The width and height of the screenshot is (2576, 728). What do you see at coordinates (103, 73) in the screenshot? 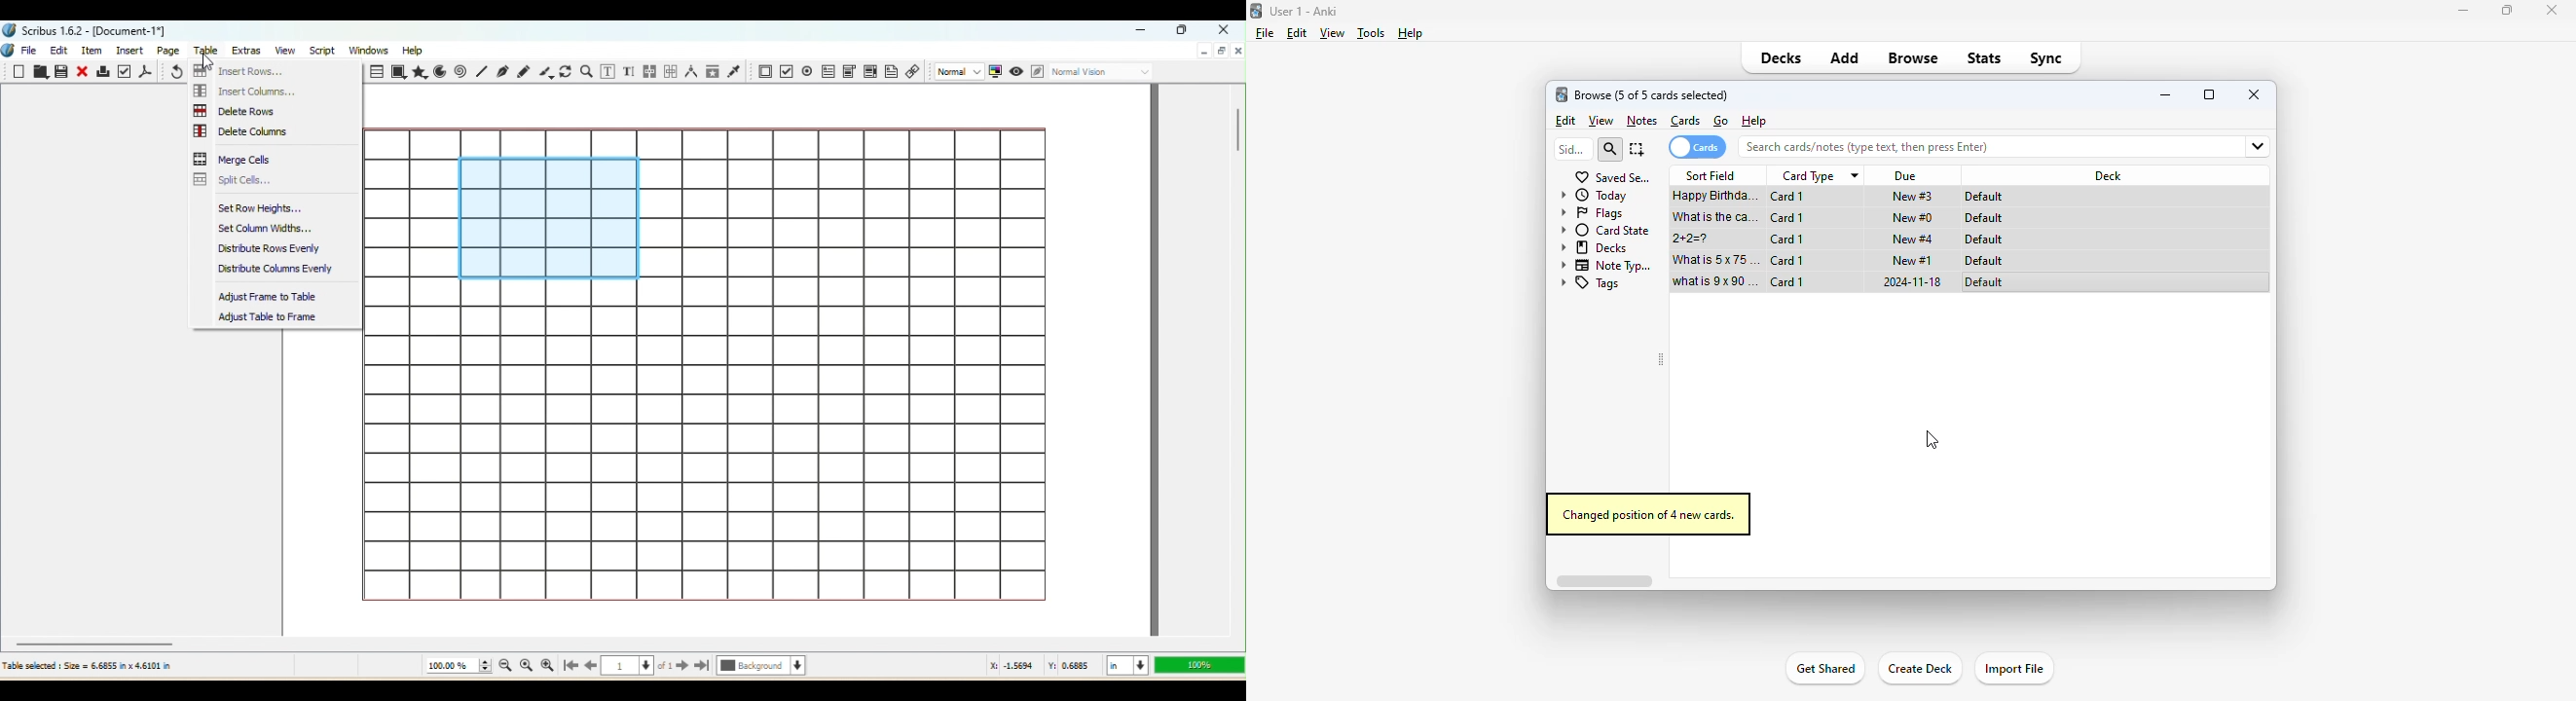
I see `Print` at bounding box center [103, 73].